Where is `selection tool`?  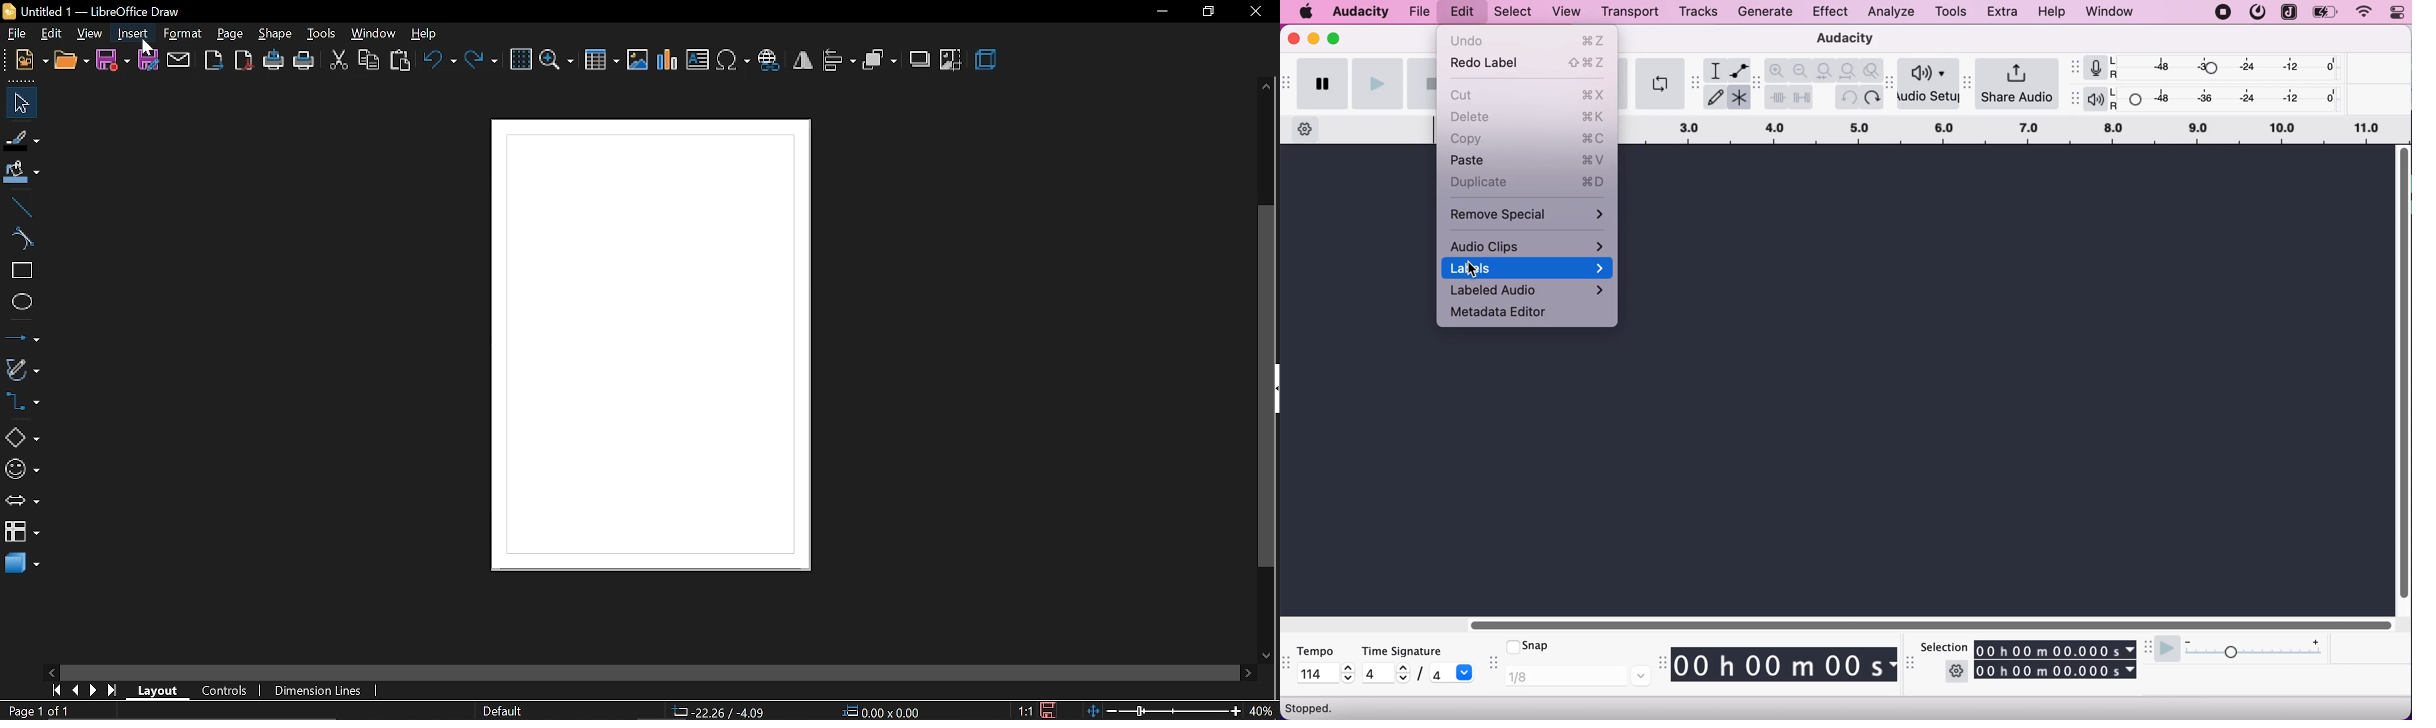 selection tool is located at coordinates (1715, 70).